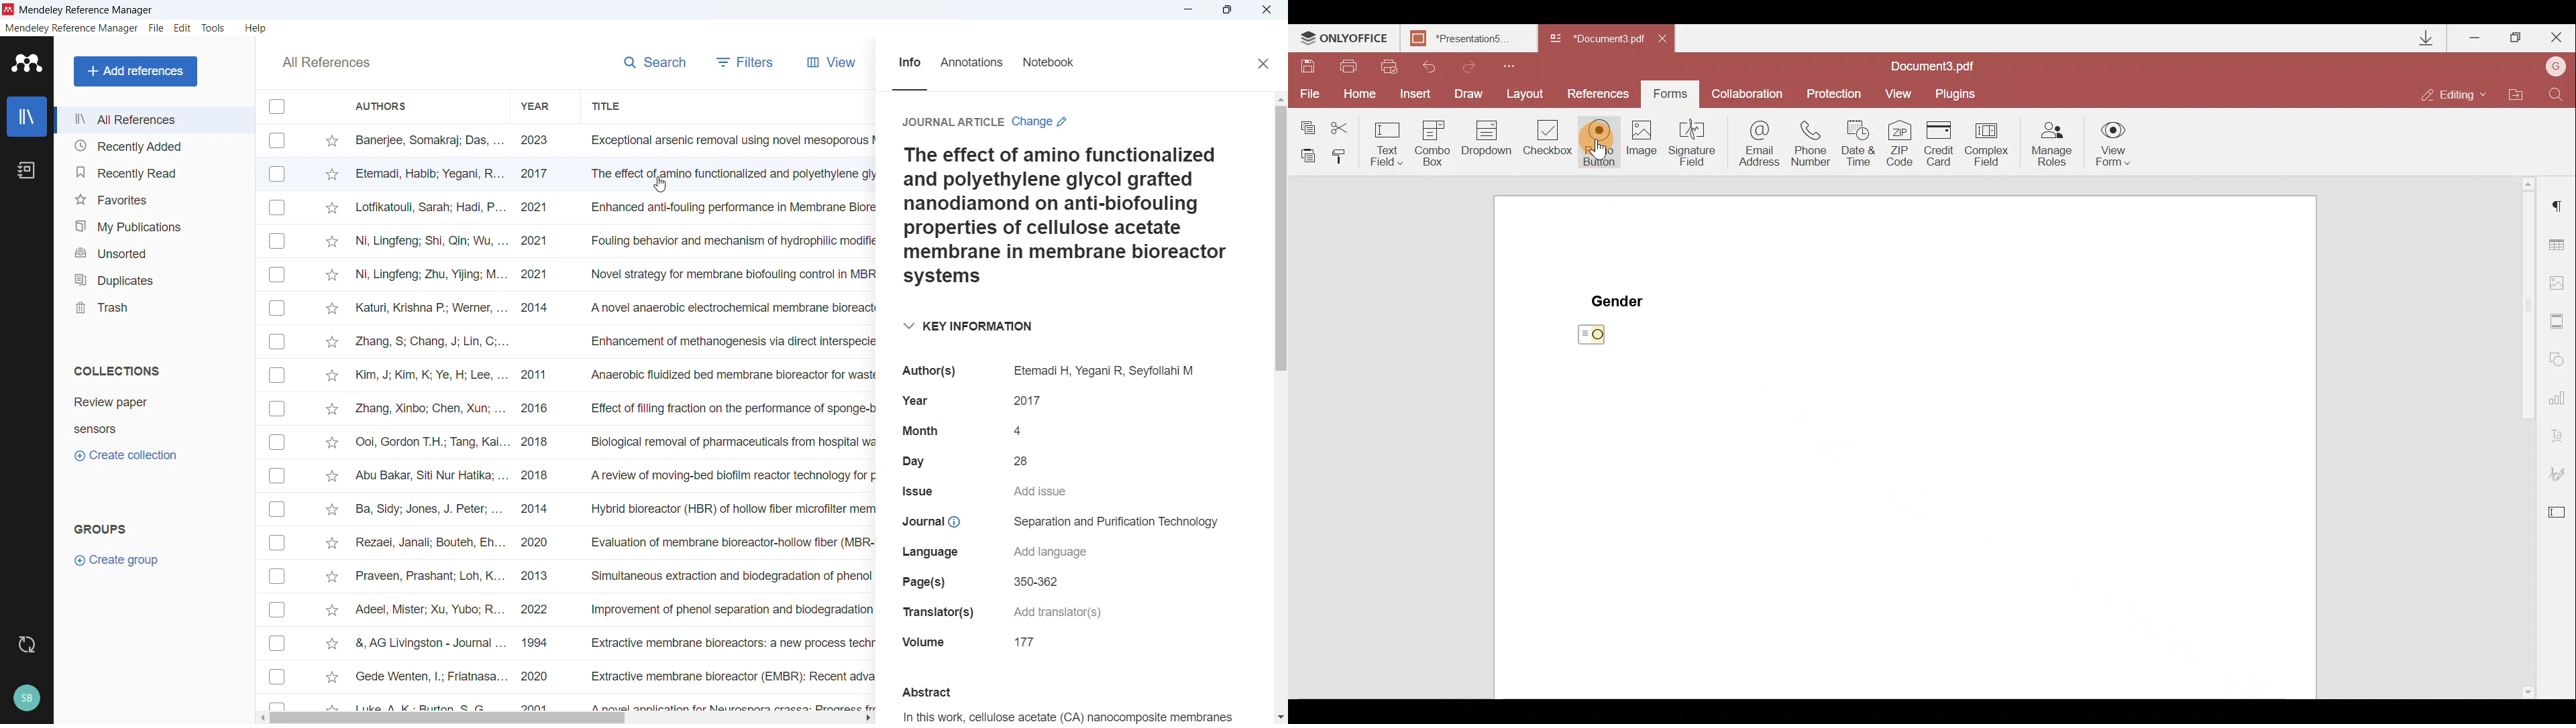 This screenshot has height=728, width=2576. Describe the element at coordinates (1060, 522) in the screenshot. I see `Journal ` at that location.